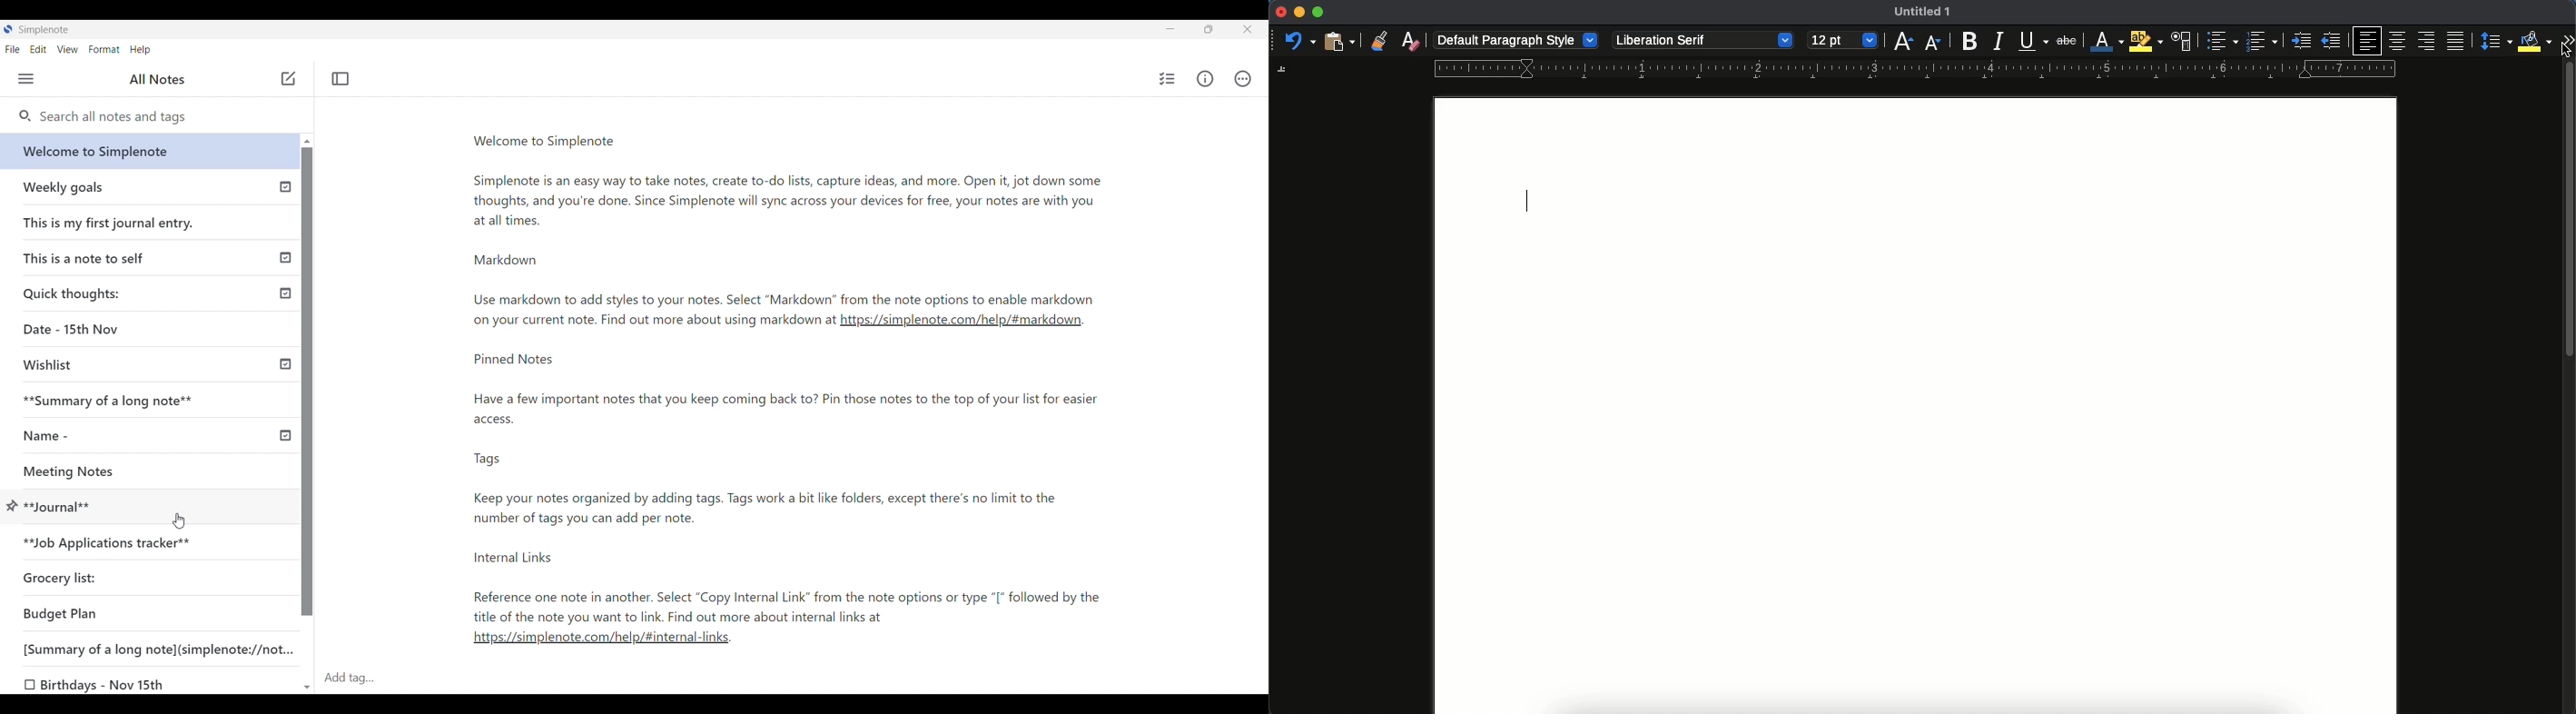 The image size is (2576, 728). Describe the element at coordinates (61, 614) in the screenshot. I see `Budget Plan` at that location.